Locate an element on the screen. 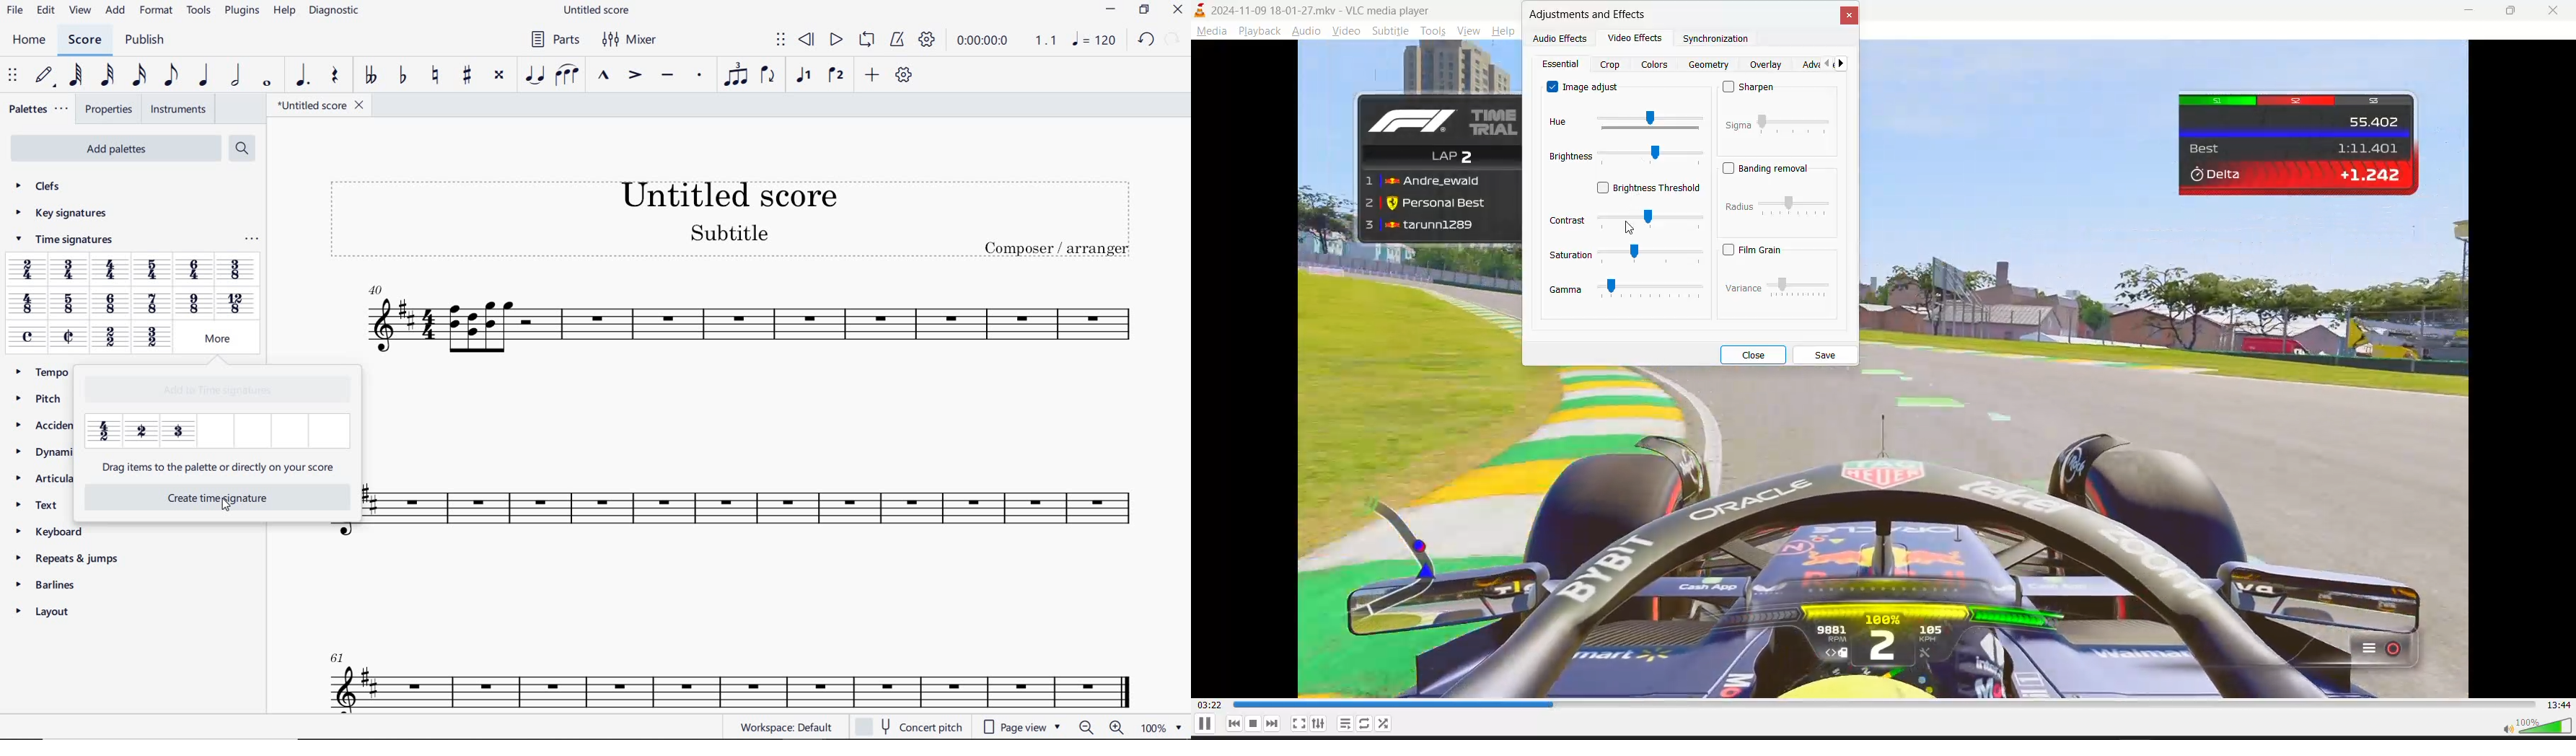 Image resolution: width=2576 pixels, height=756 pixels. Palette Properties is located at coordinates (251, 242).